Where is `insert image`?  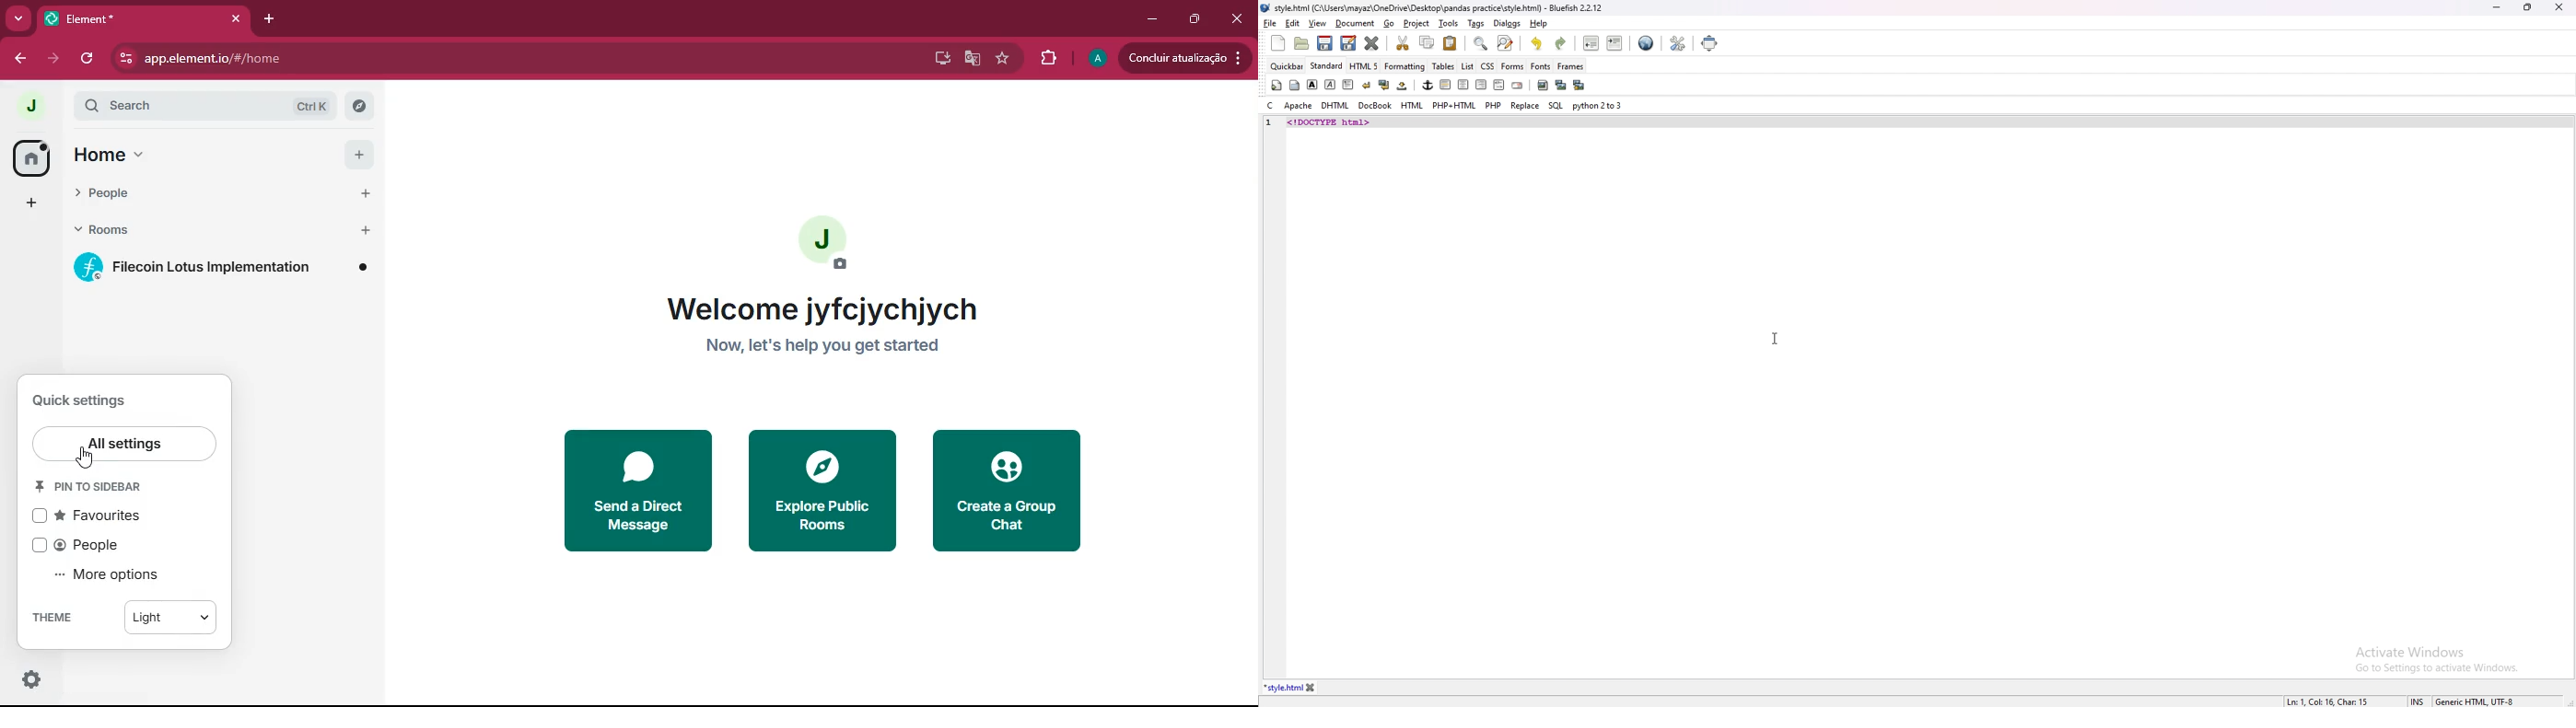 insert image is located at coordinates (1542, 85).